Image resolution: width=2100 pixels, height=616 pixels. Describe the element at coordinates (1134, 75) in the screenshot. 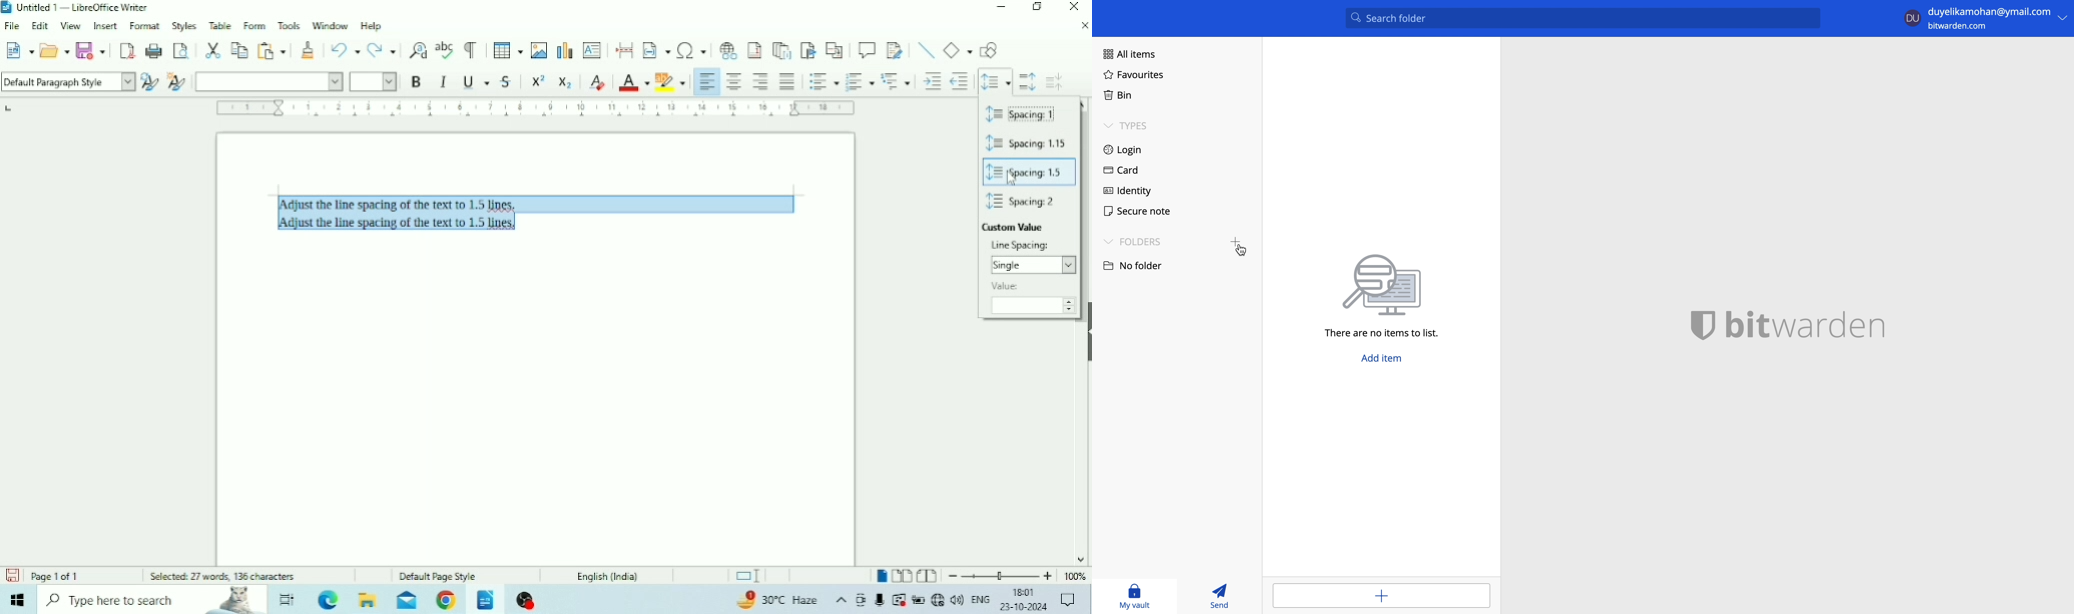

I see `favourites` at that location.